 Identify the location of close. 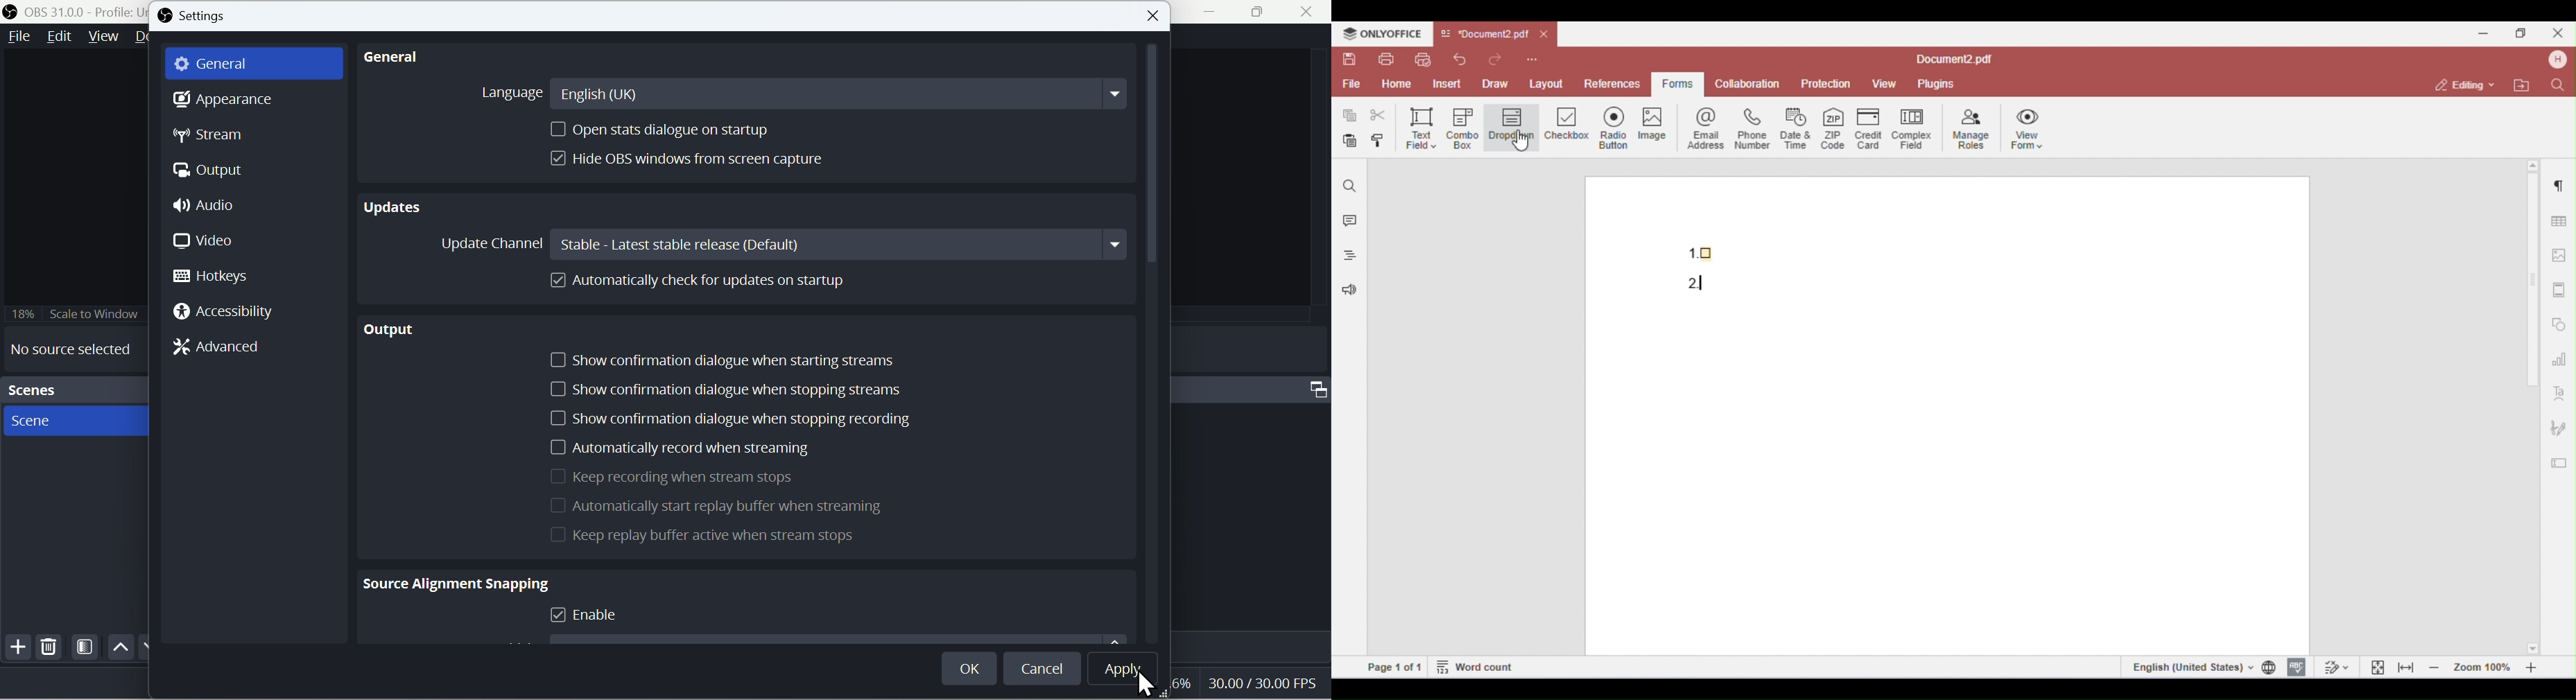
(1151, 15).